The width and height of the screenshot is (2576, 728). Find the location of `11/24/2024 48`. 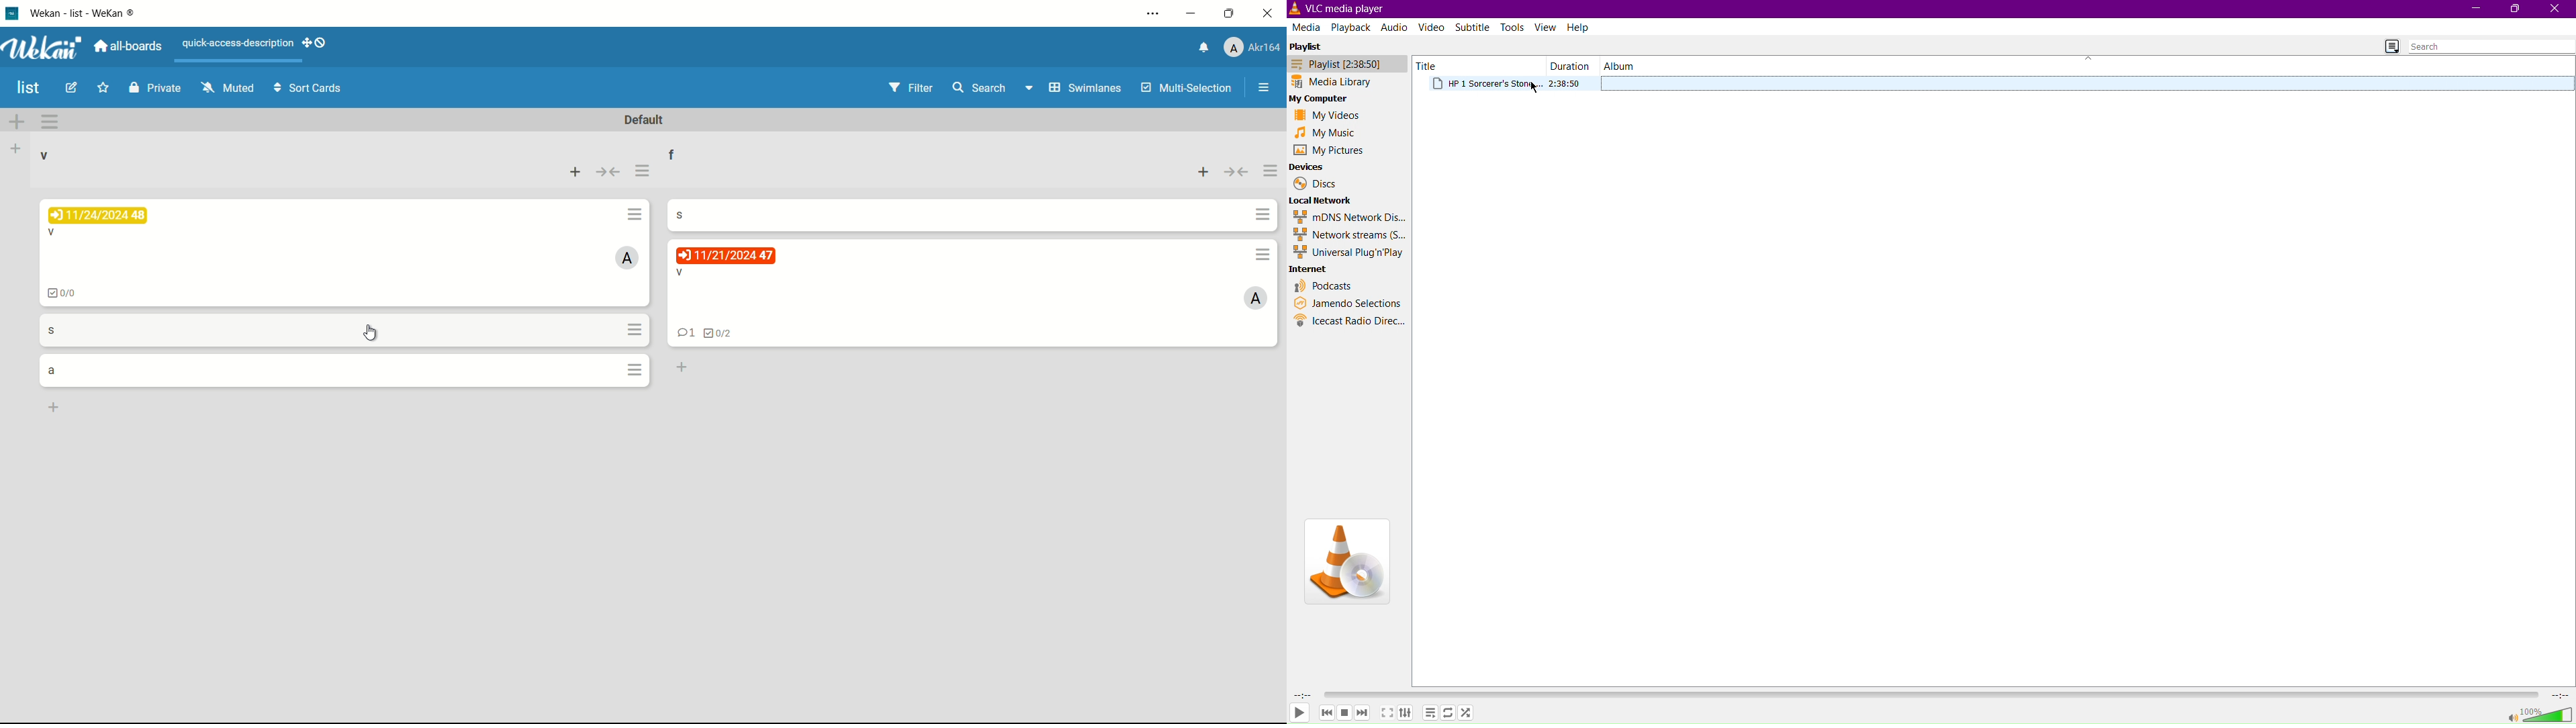

11/24/2024 48 is located at coordinates (98, 215).